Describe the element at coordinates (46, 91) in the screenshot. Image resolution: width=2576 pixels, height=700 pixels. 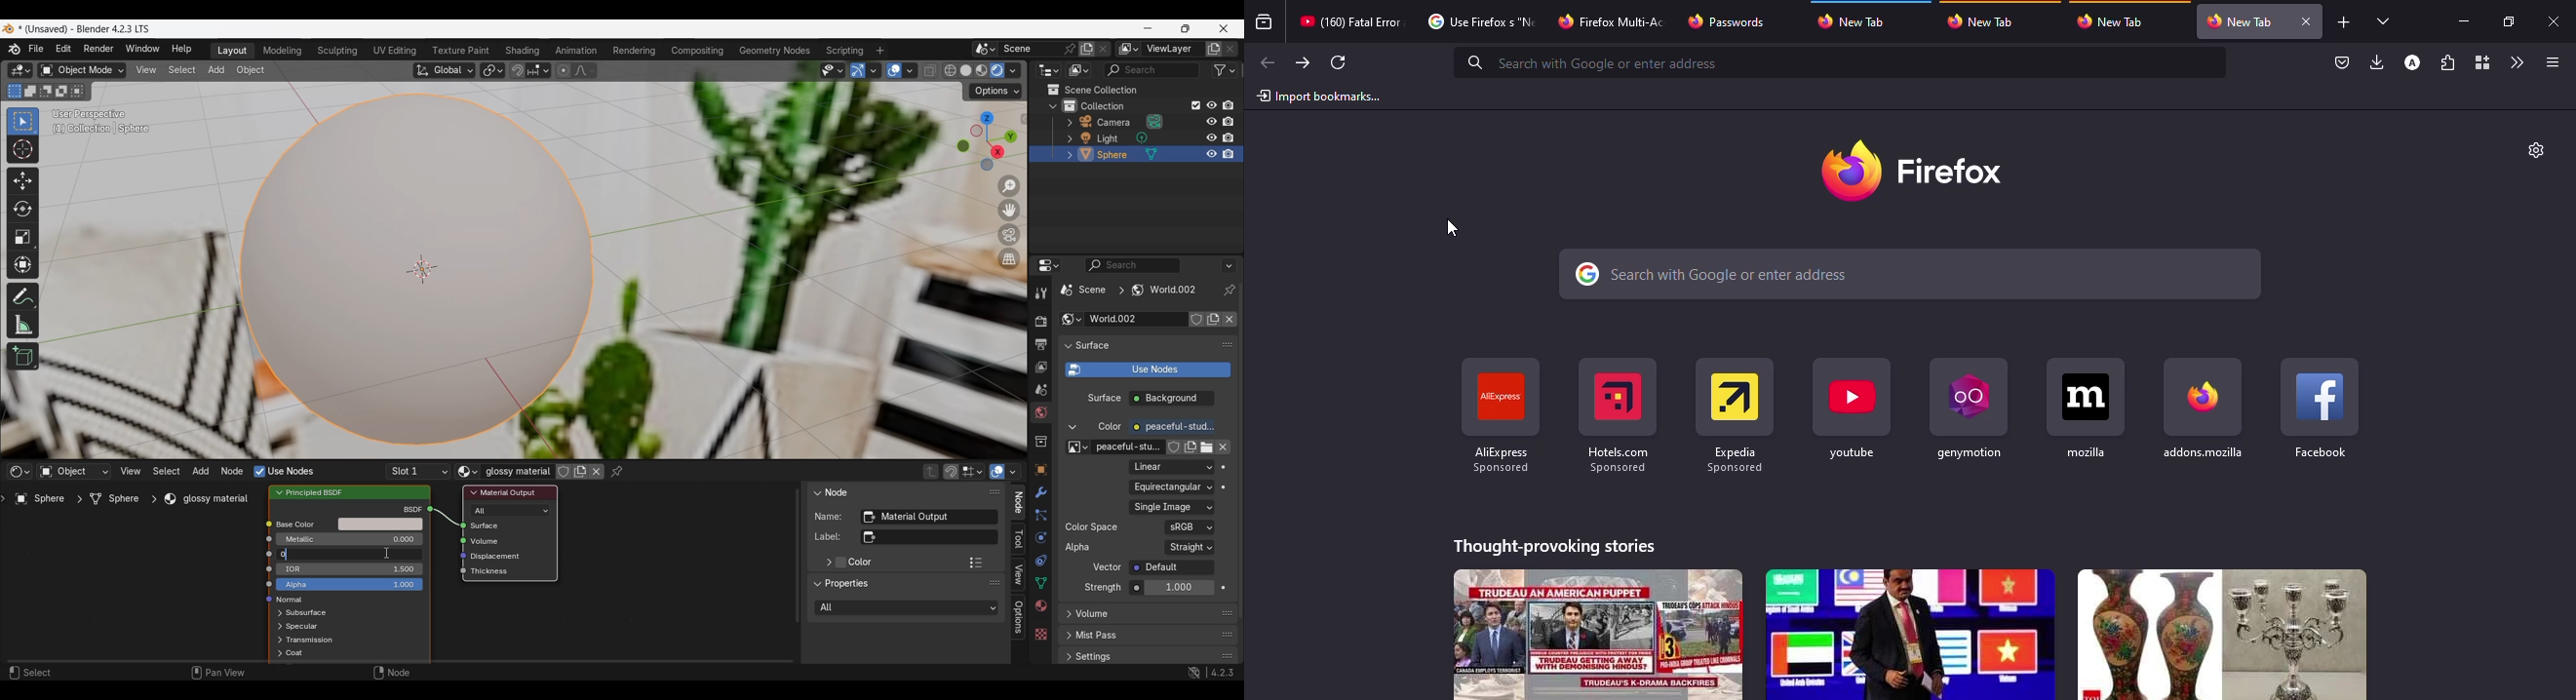
I see `Subtract existing selection` at that location.